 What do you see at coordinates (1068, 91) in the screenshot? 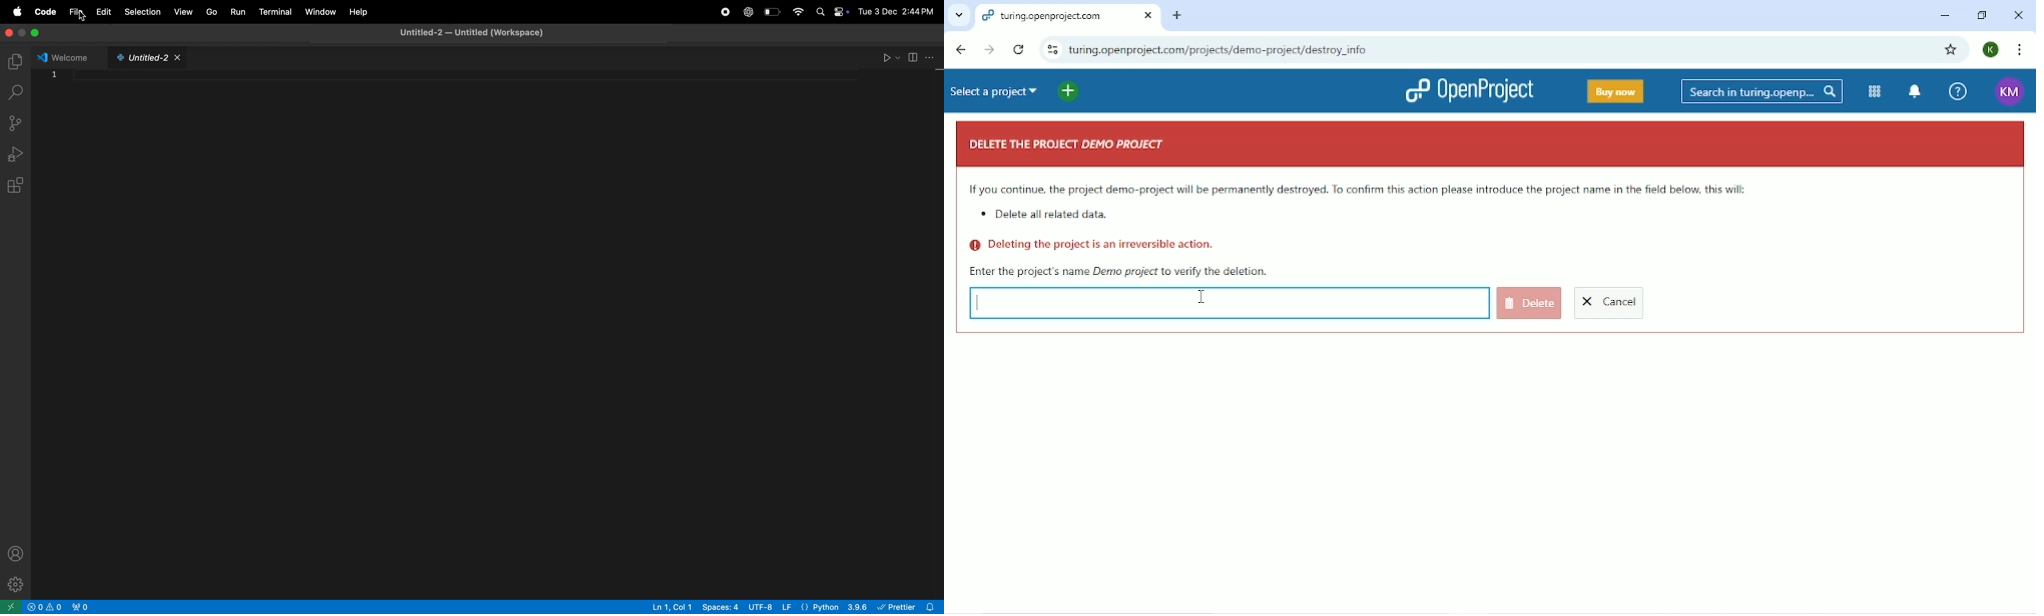
I see `Add new project` at bounding box center [1068, 91].